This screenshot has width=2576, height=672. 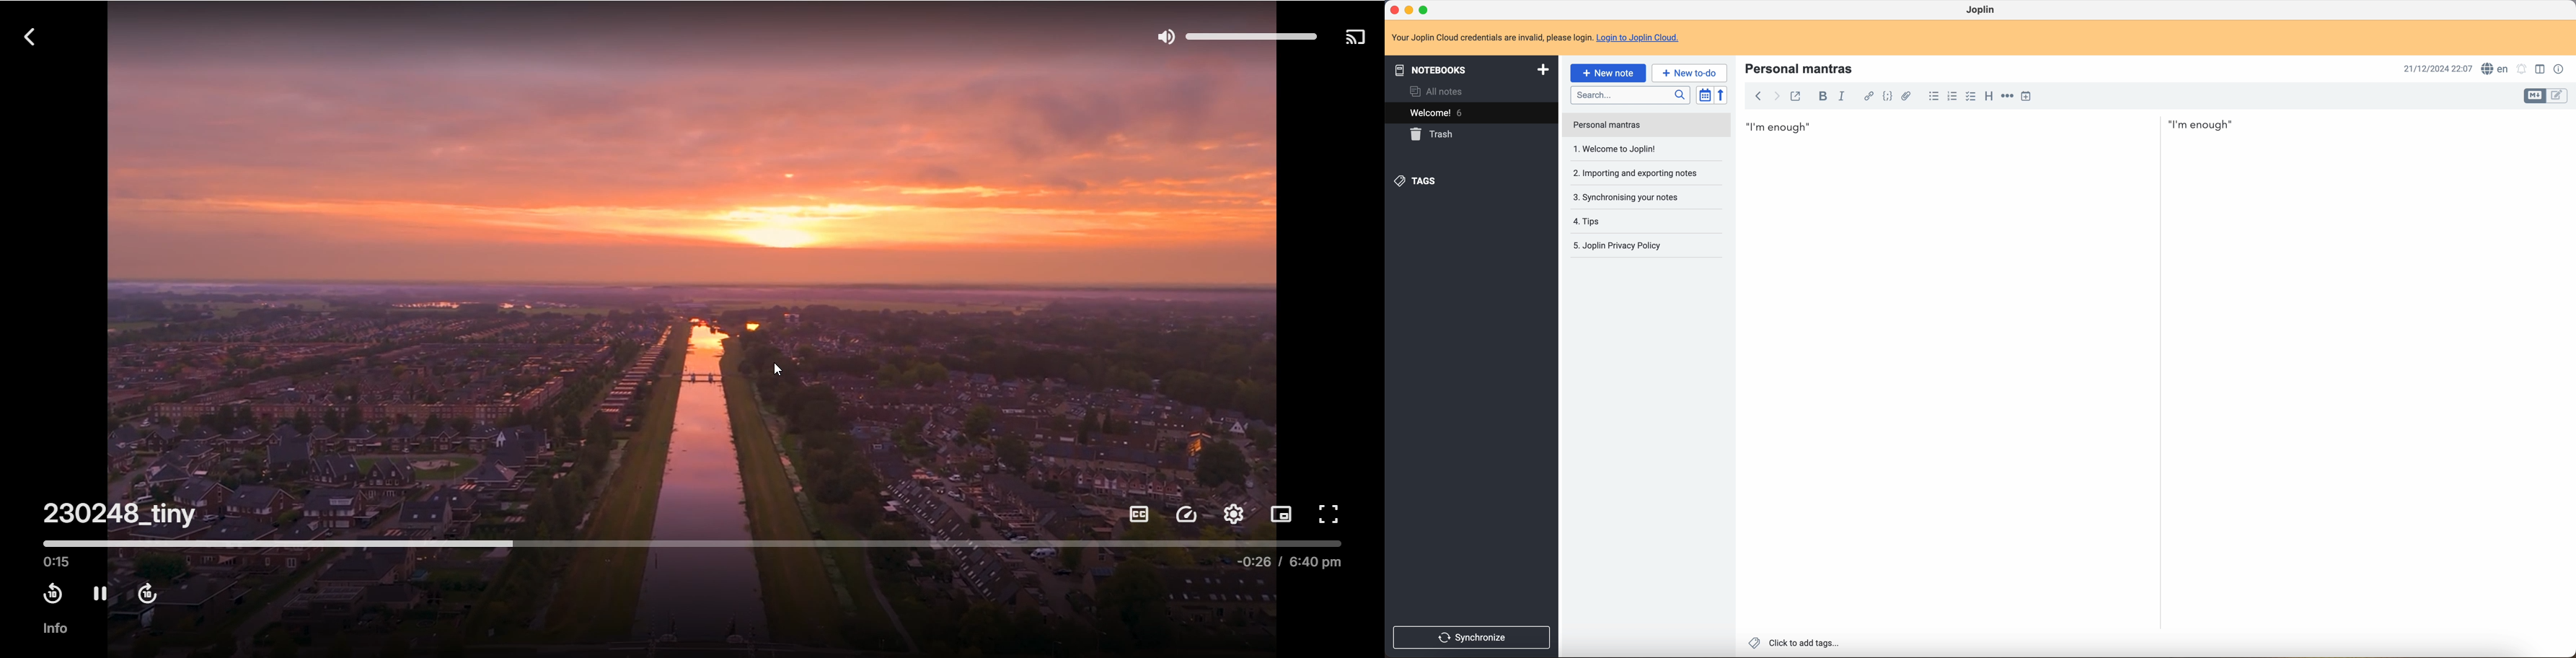 What do you see at coordinates (1777, 97) in the screenshot?
I see `foward` at bounding box center [1777, 97].